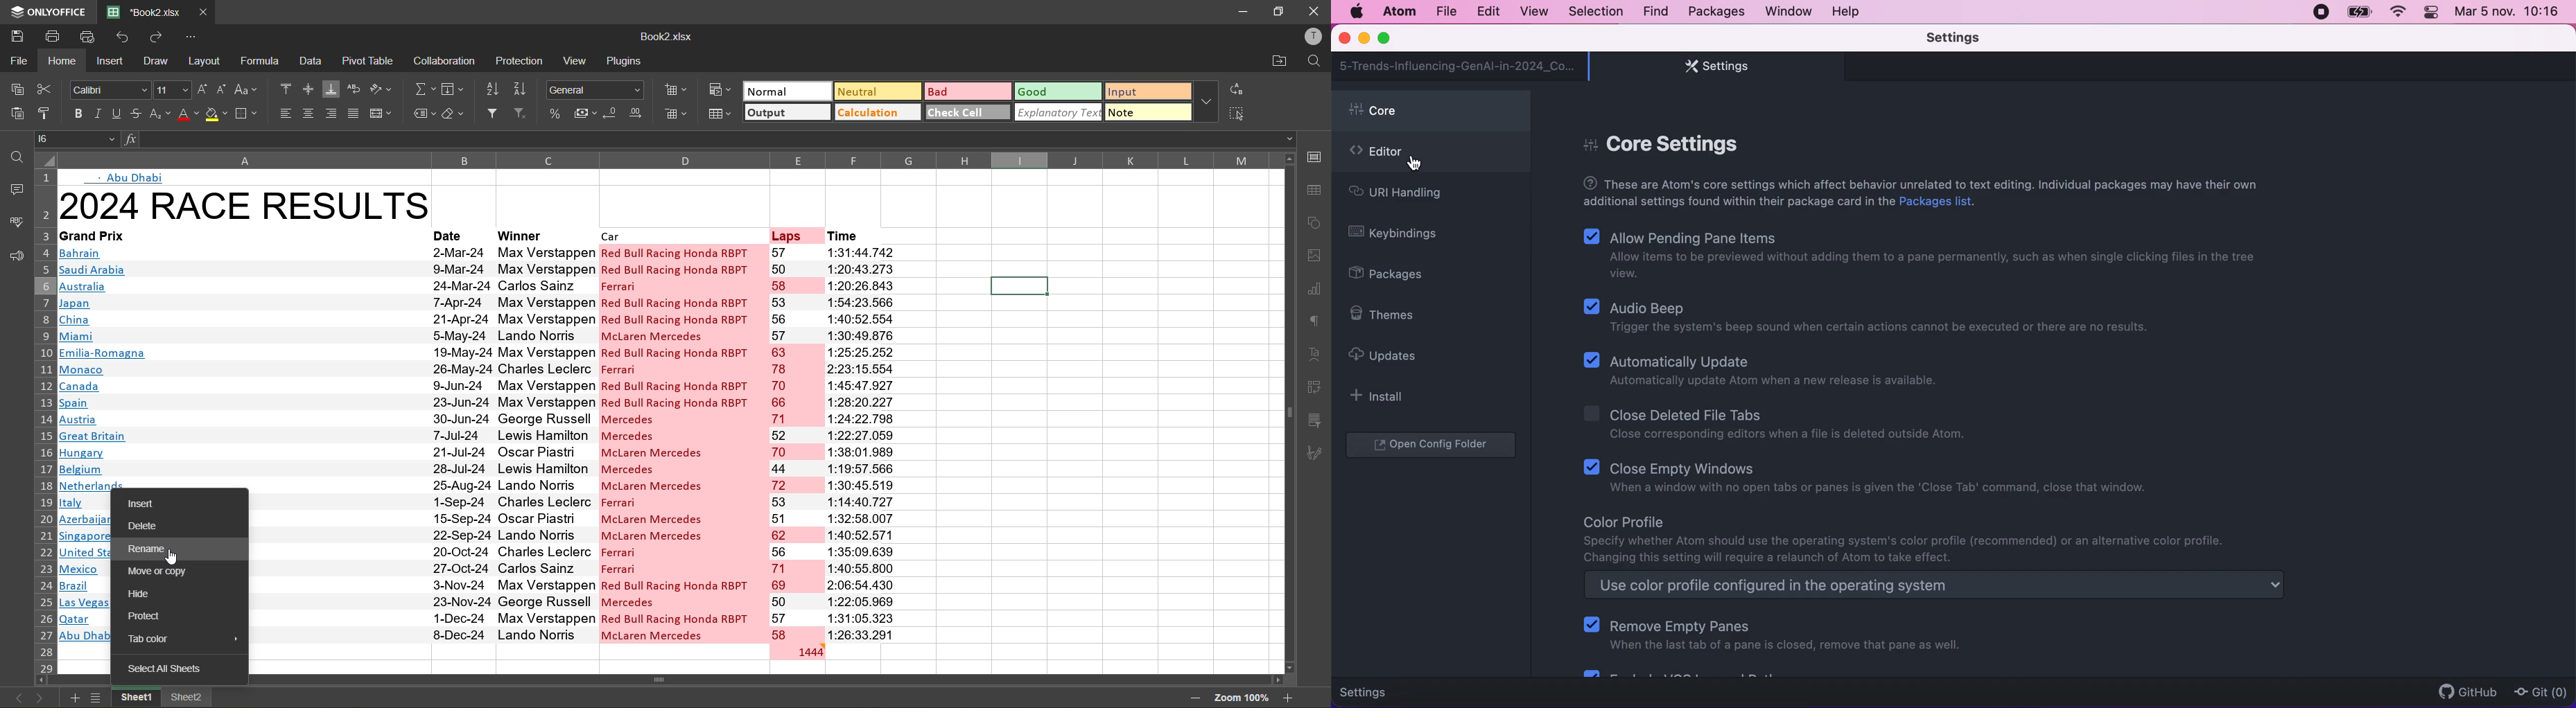  Describe the element at coordinates (1316, 389) in the screenshot. I see `pivot table` at that location.